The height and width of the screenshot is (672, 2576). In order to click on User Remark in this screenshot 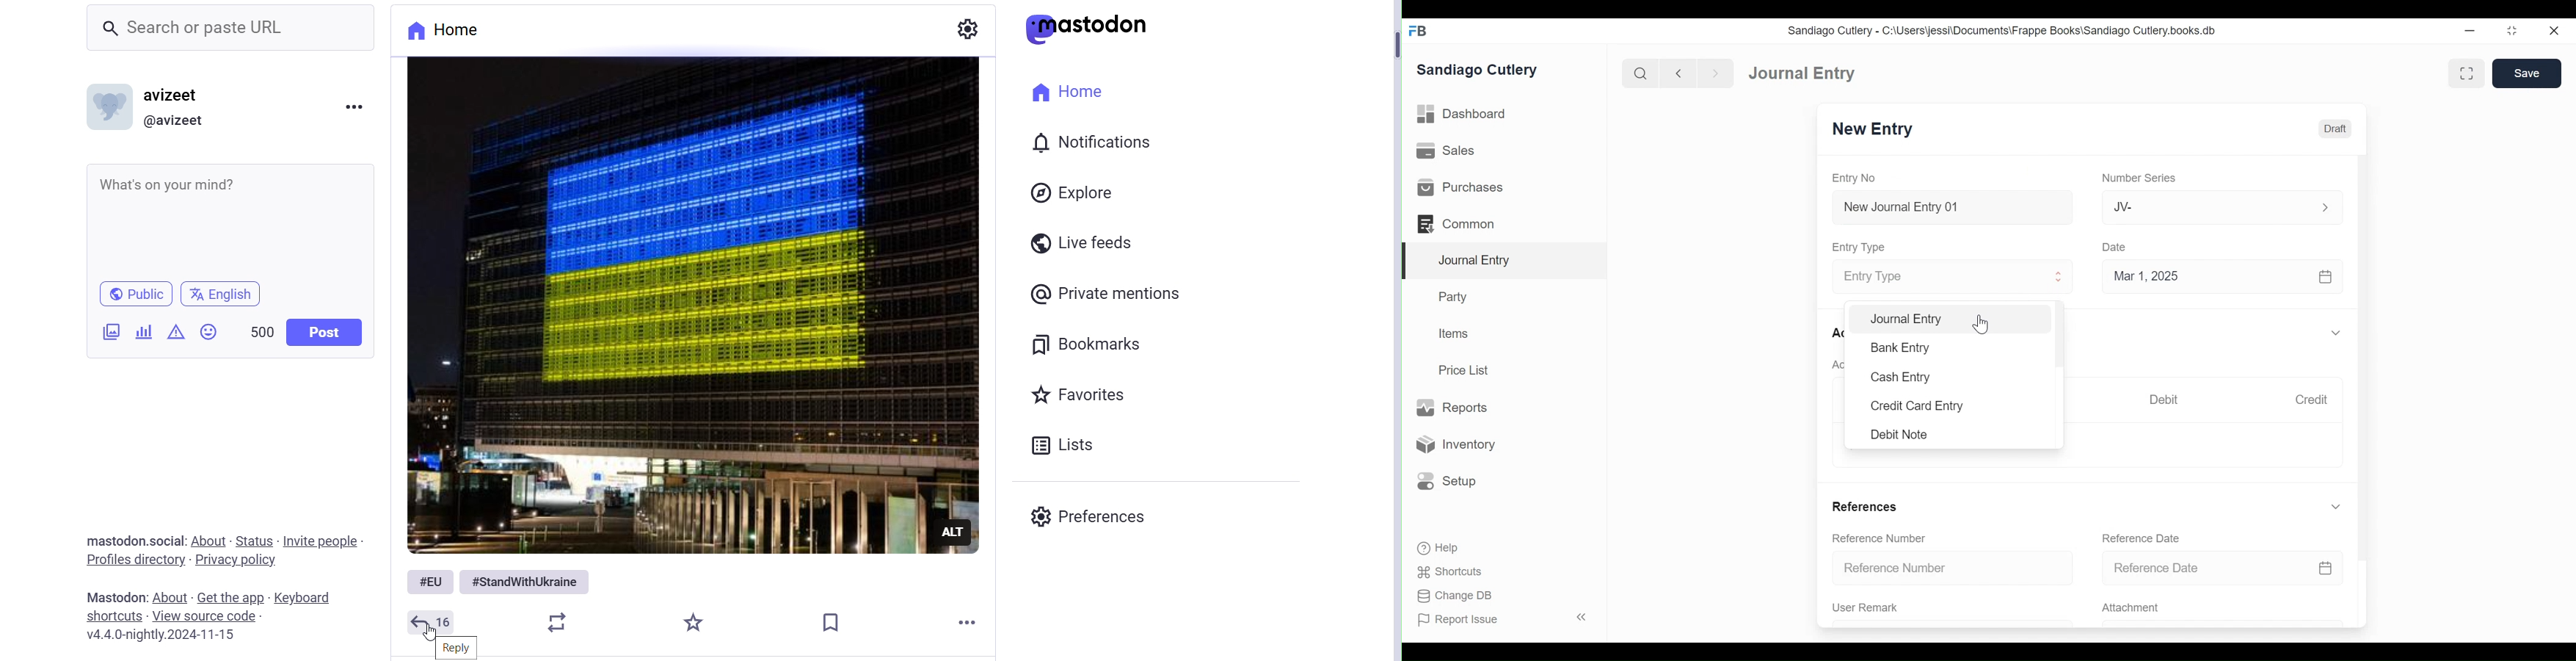, I will do `click(1952, 610)`.